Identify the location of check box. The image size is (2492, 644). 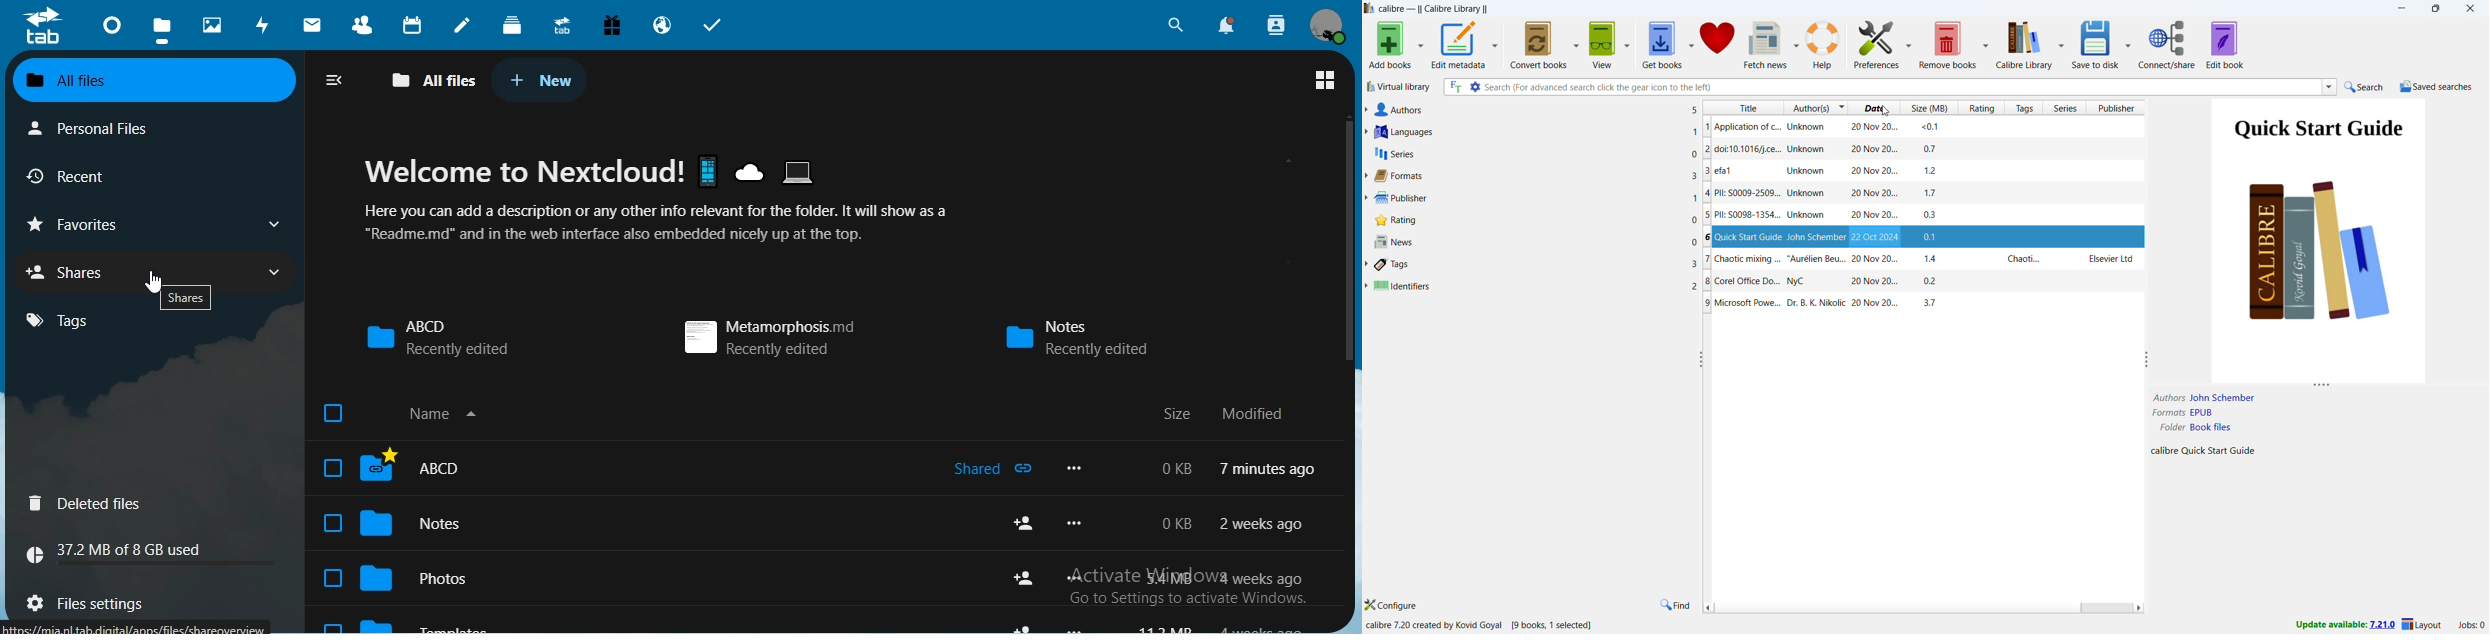
(332, 578).